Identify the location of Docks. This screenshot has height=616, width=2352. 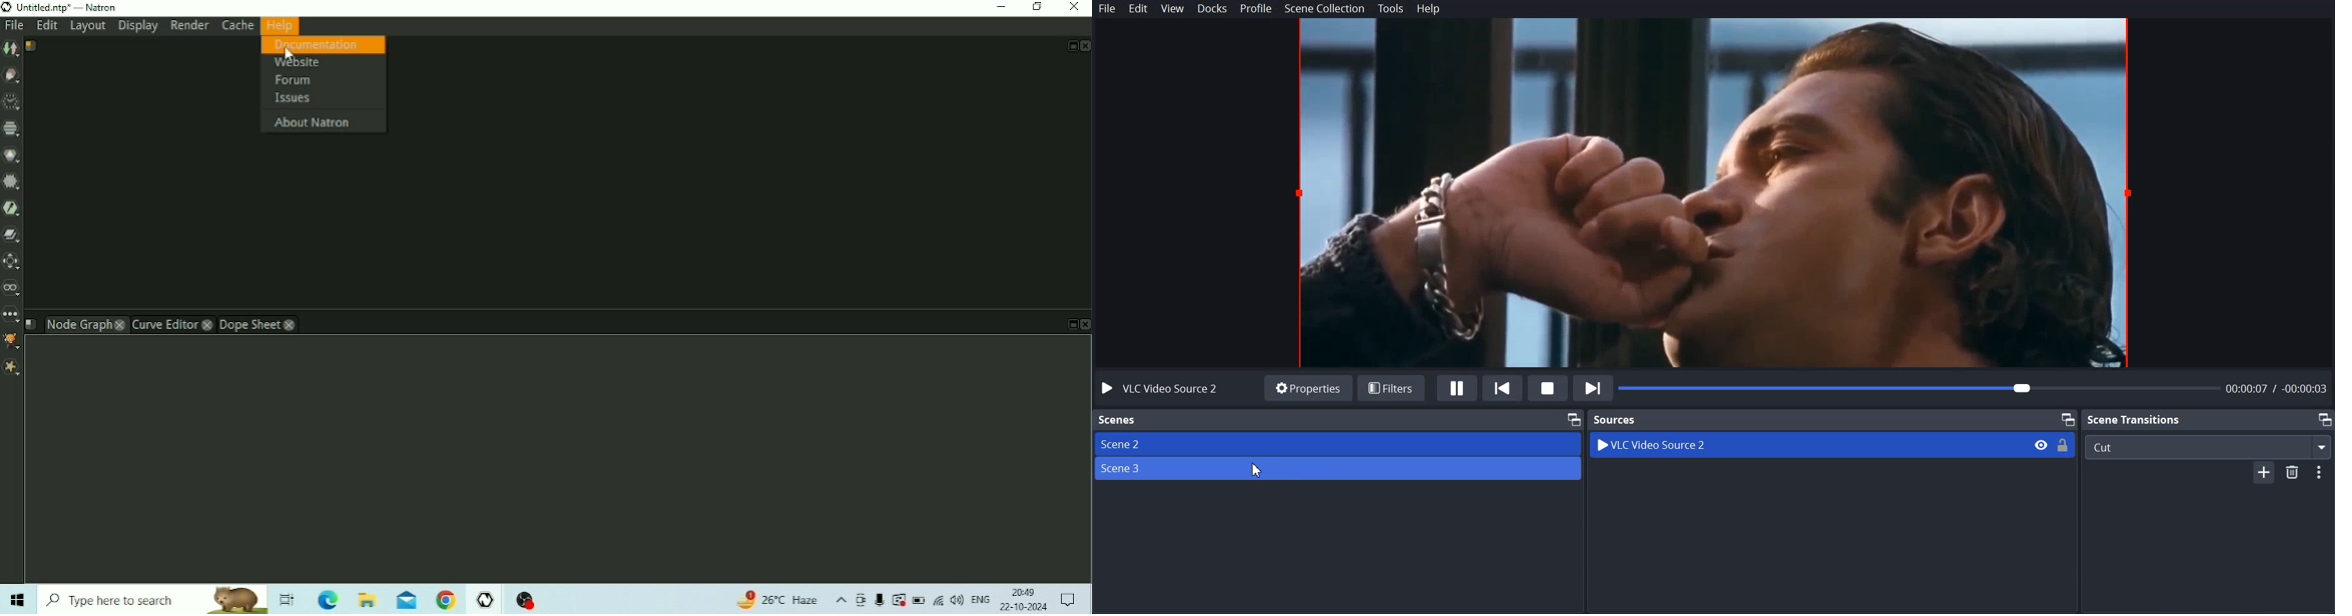
(1213, 9).